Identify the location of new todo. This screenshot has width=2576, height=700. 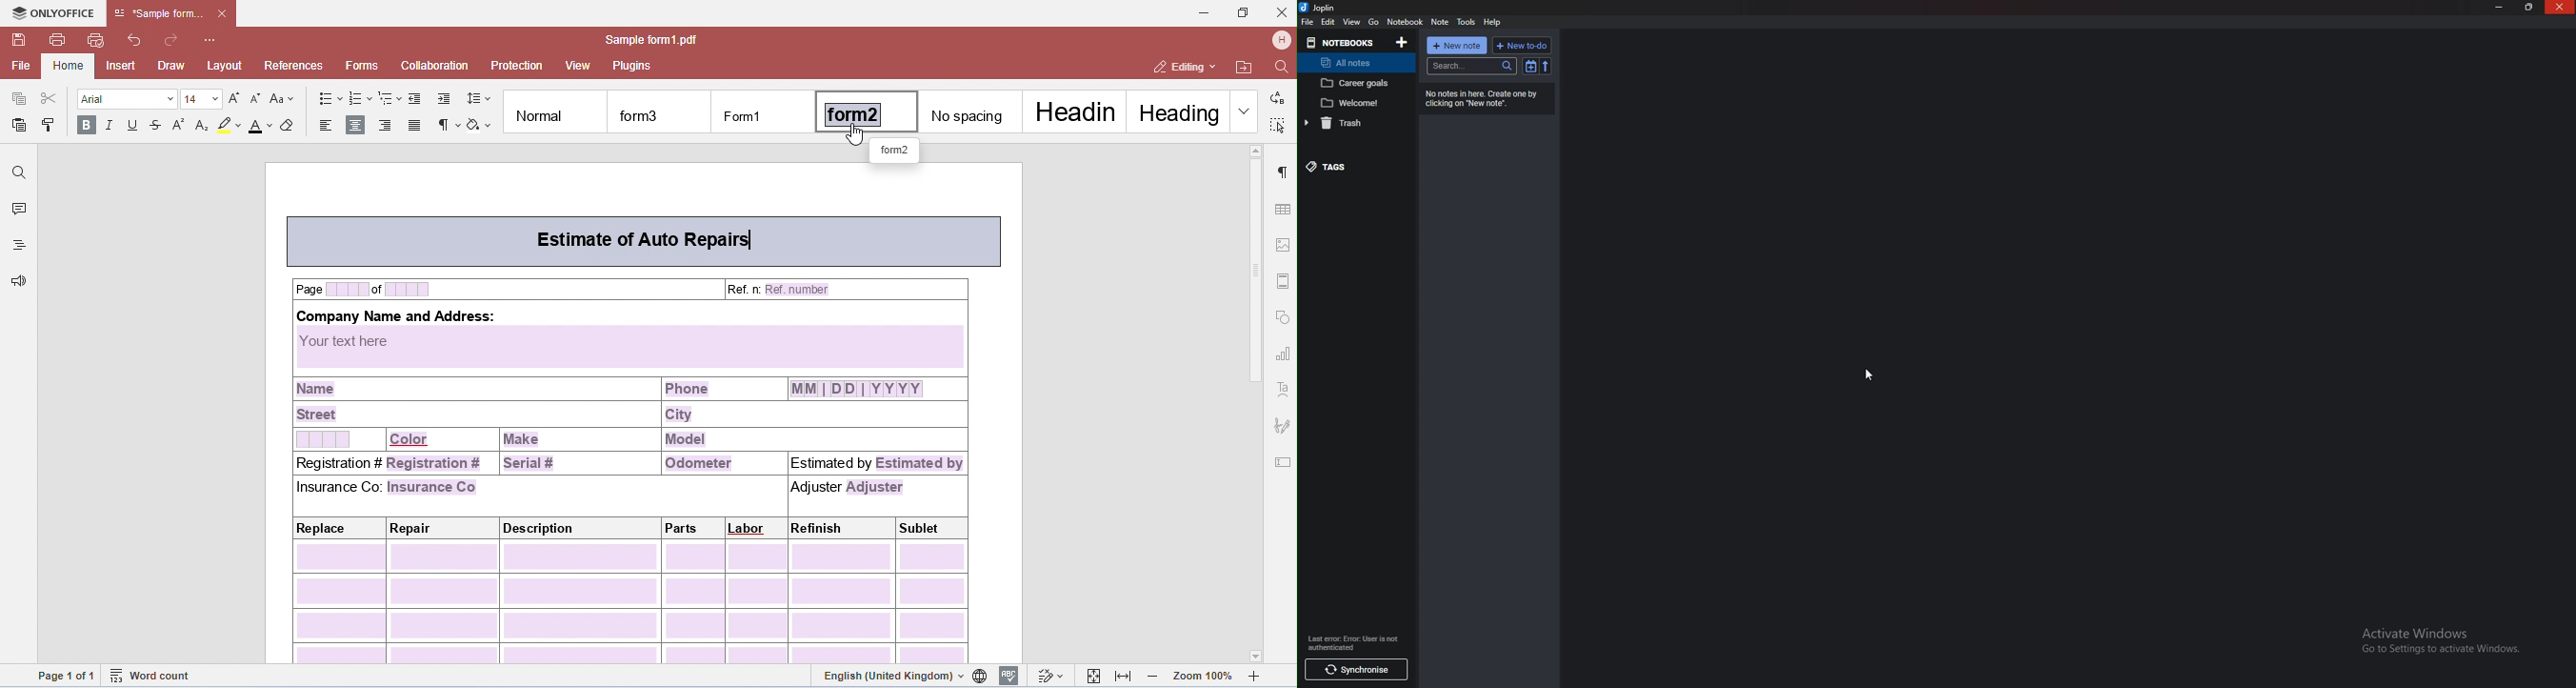
(1523, 45).